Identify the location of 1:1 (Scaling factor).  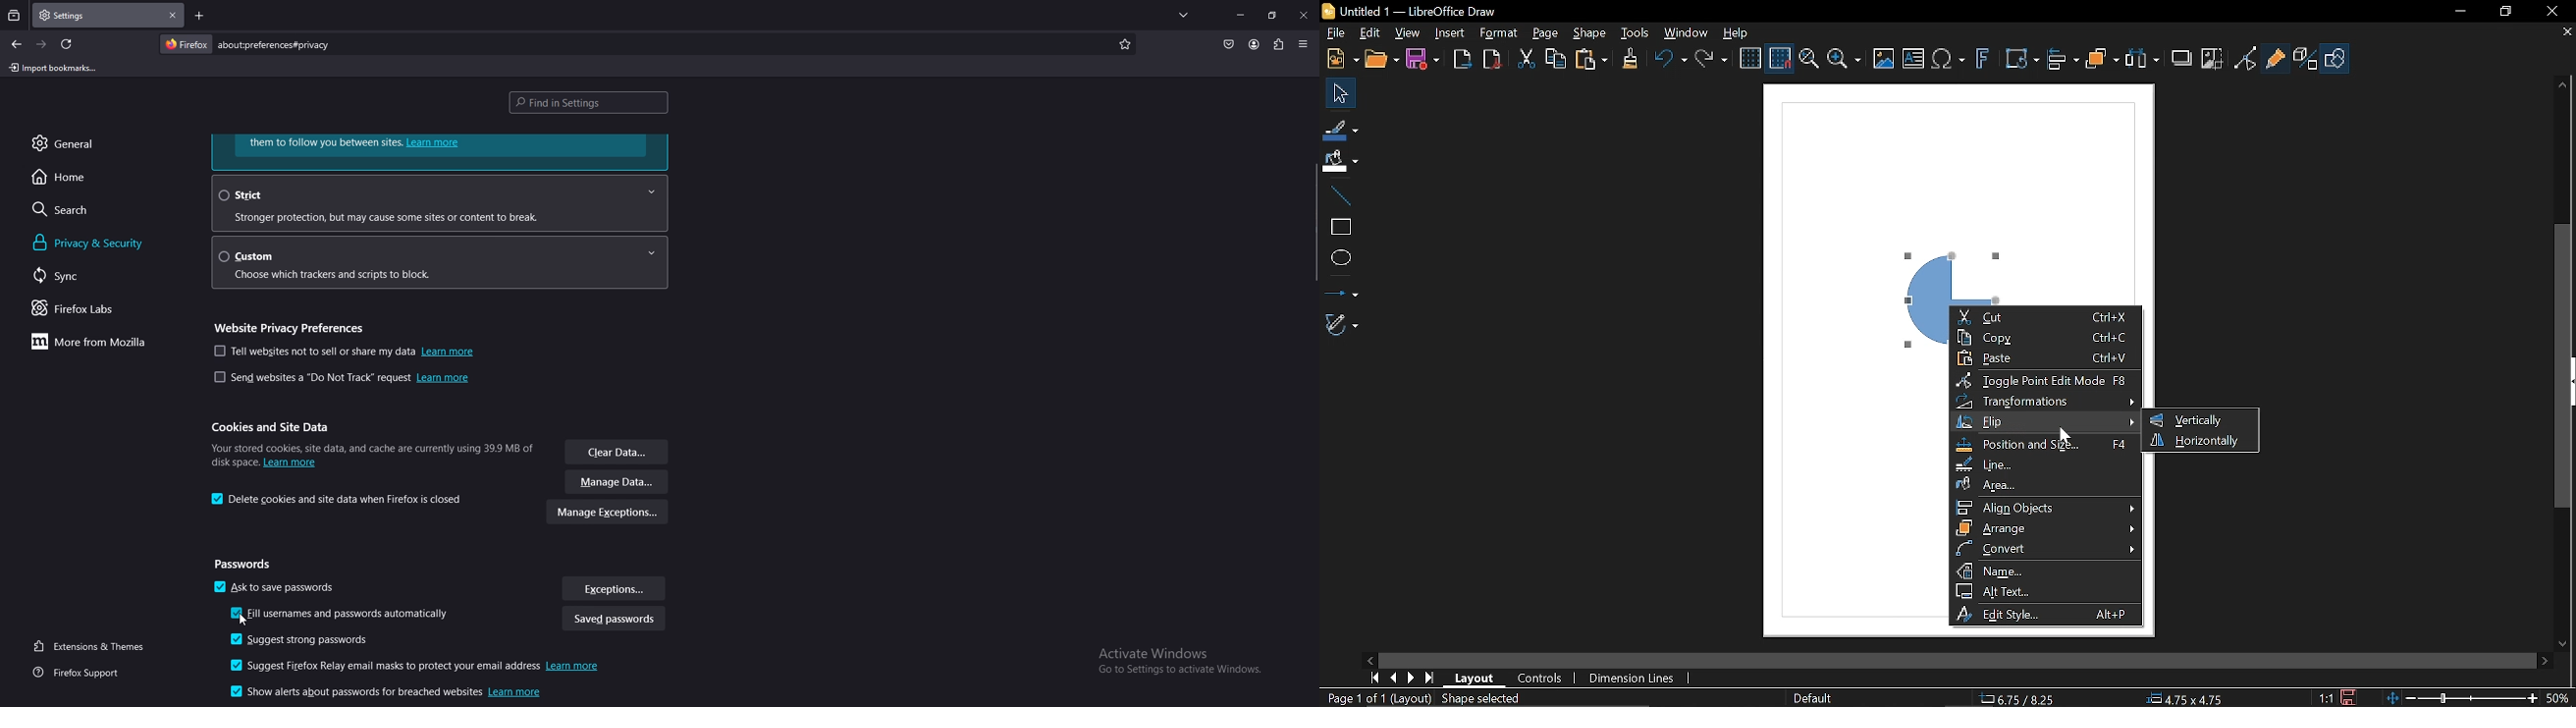
(2327, 697).